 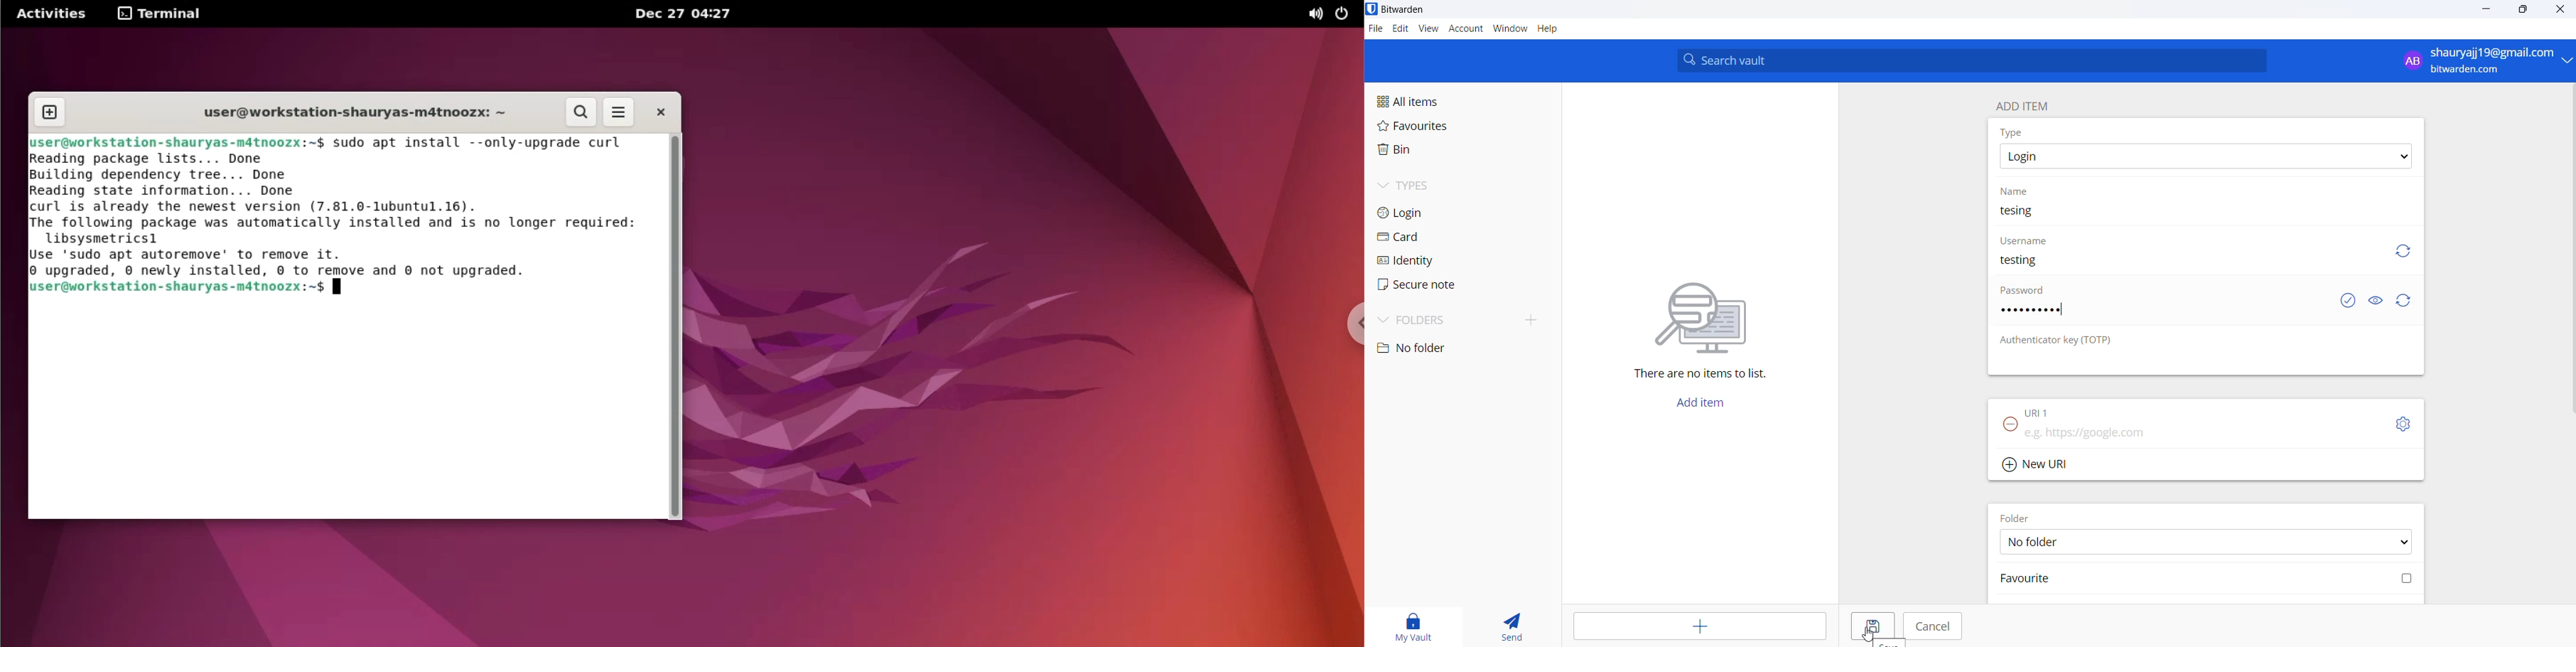 What do you see at coordinates (2048, 410) in the screenshot?
I see `URL1` at bounding box center [2048, 410].